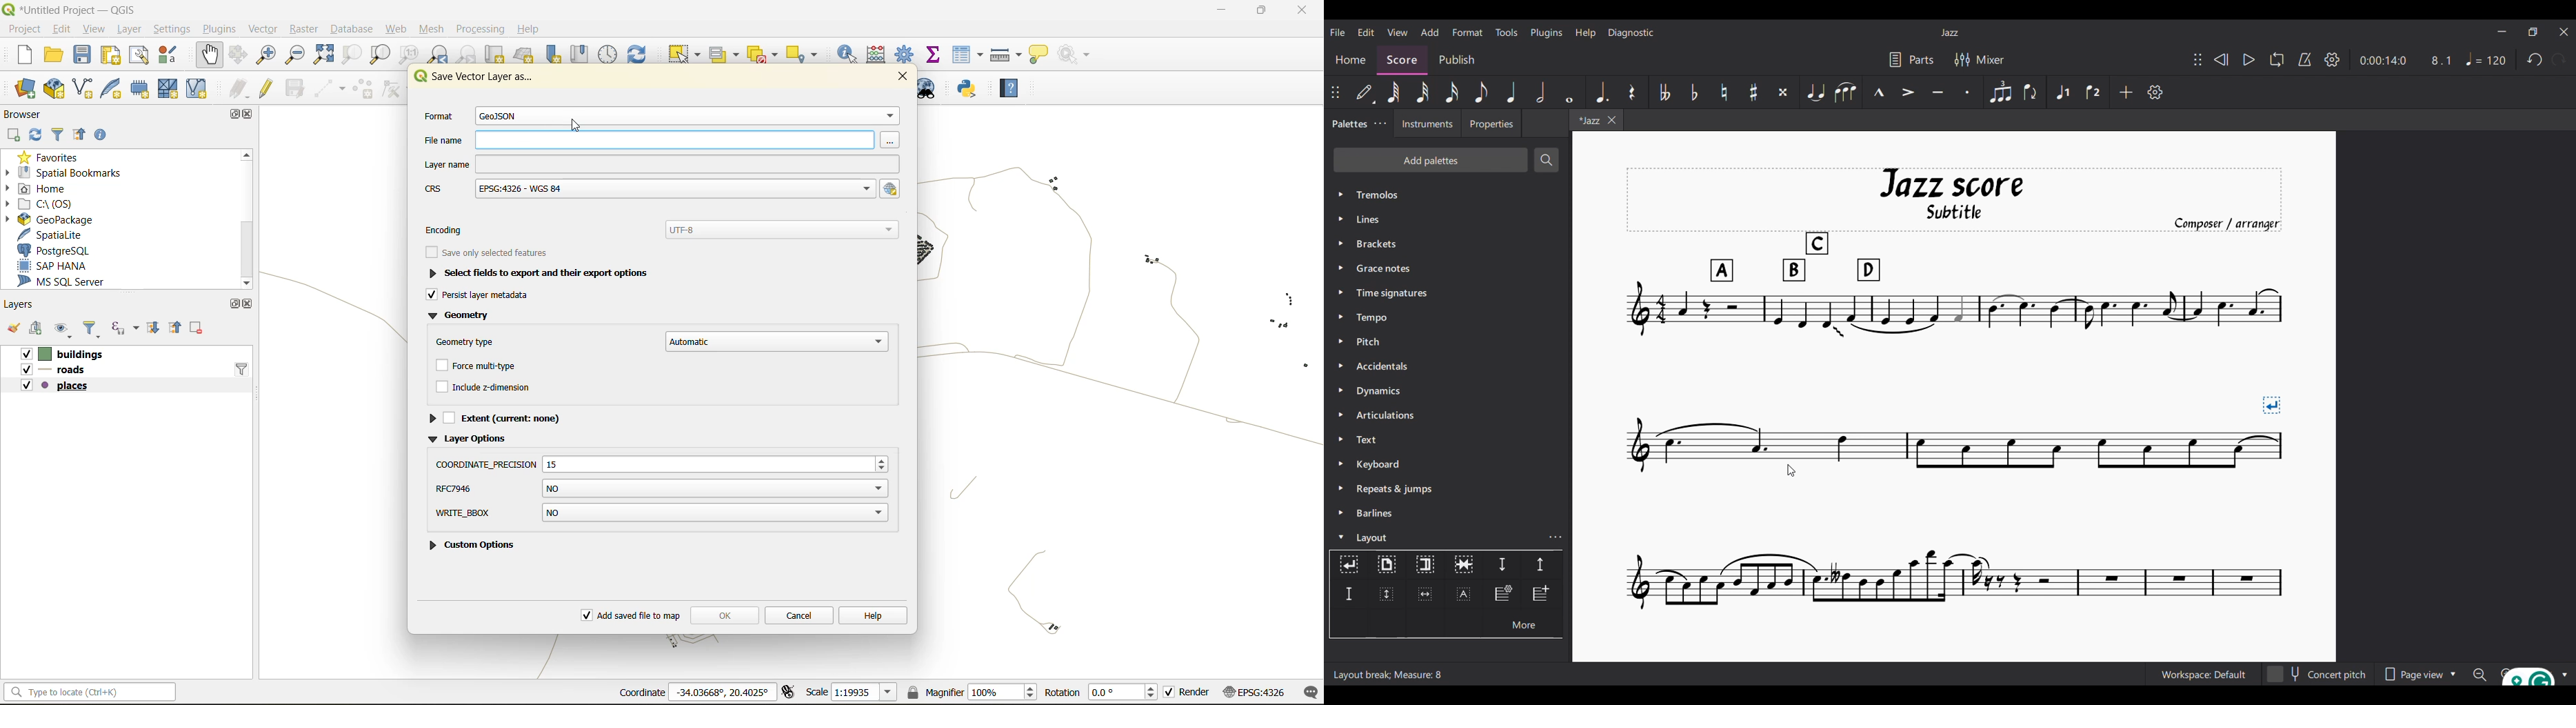  What do you see at coordinates (1912, 60) in the screenshot?
I see `Parts settings` at bounding box center [1912, 60].